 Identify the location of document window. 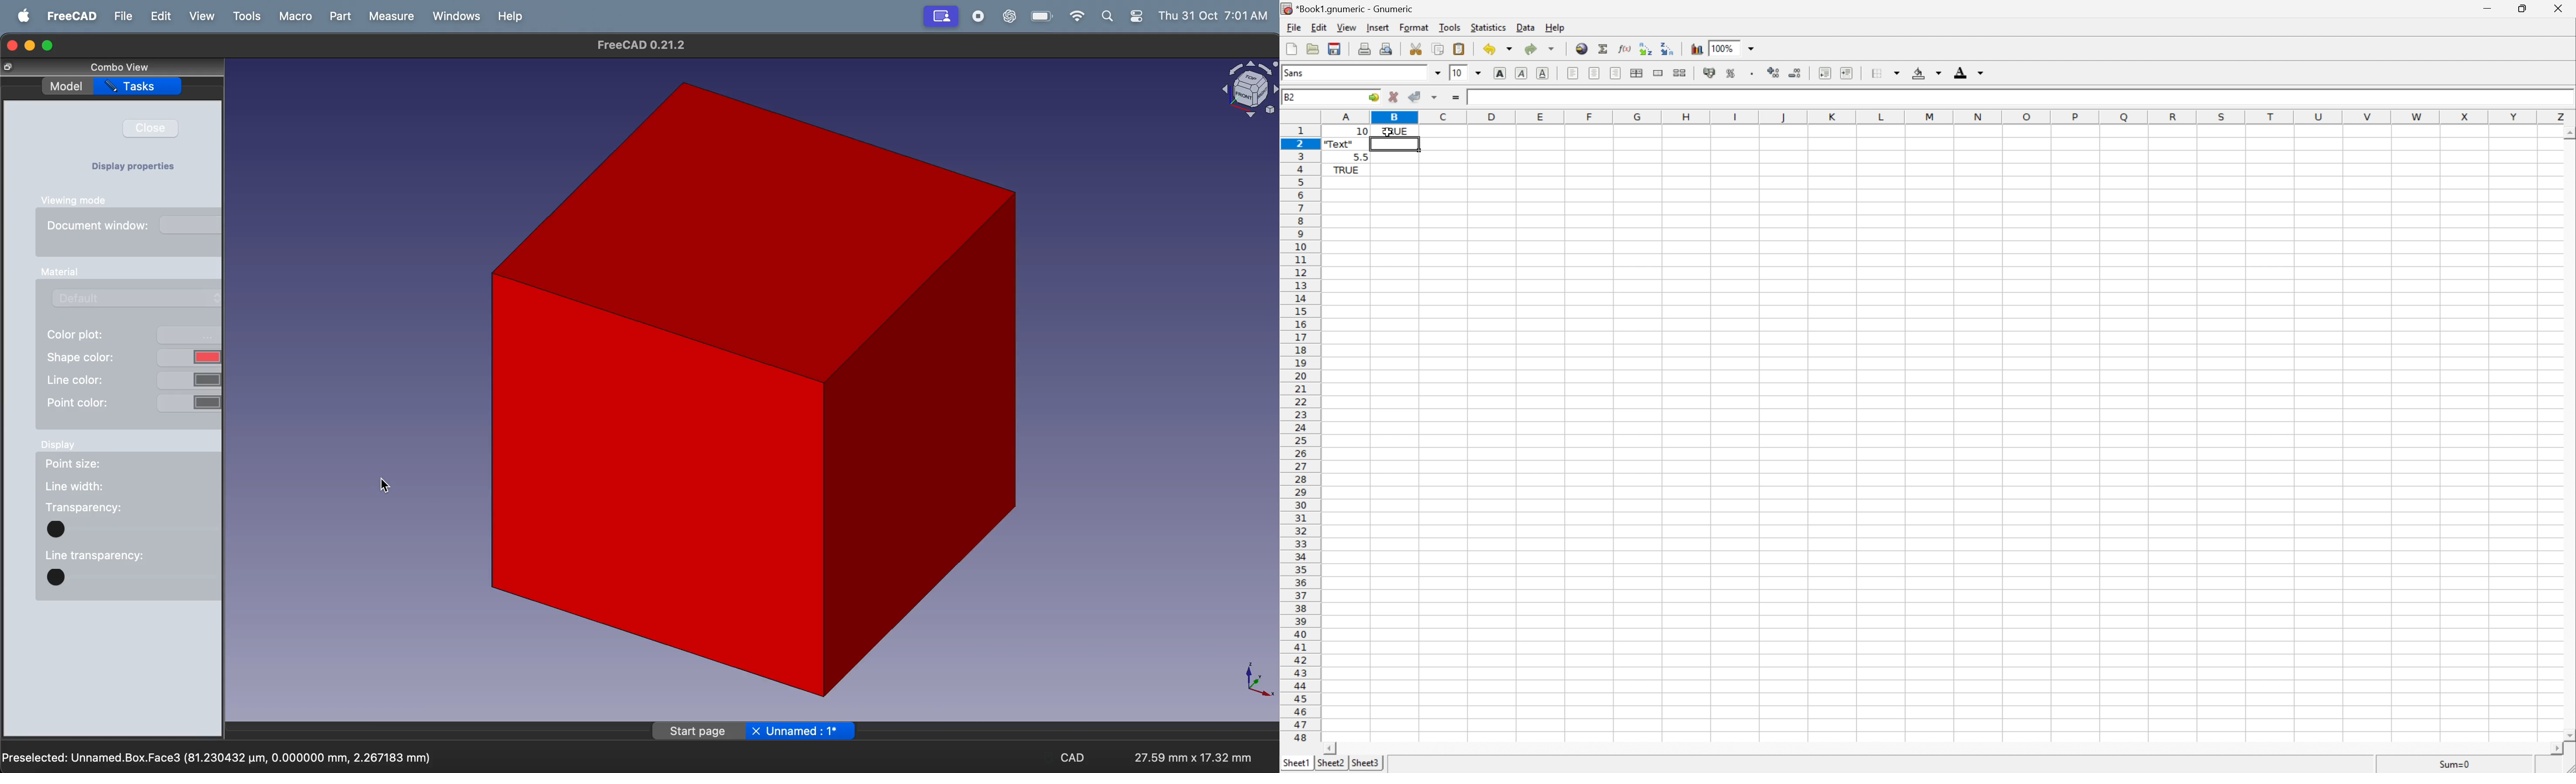
(136, 229).